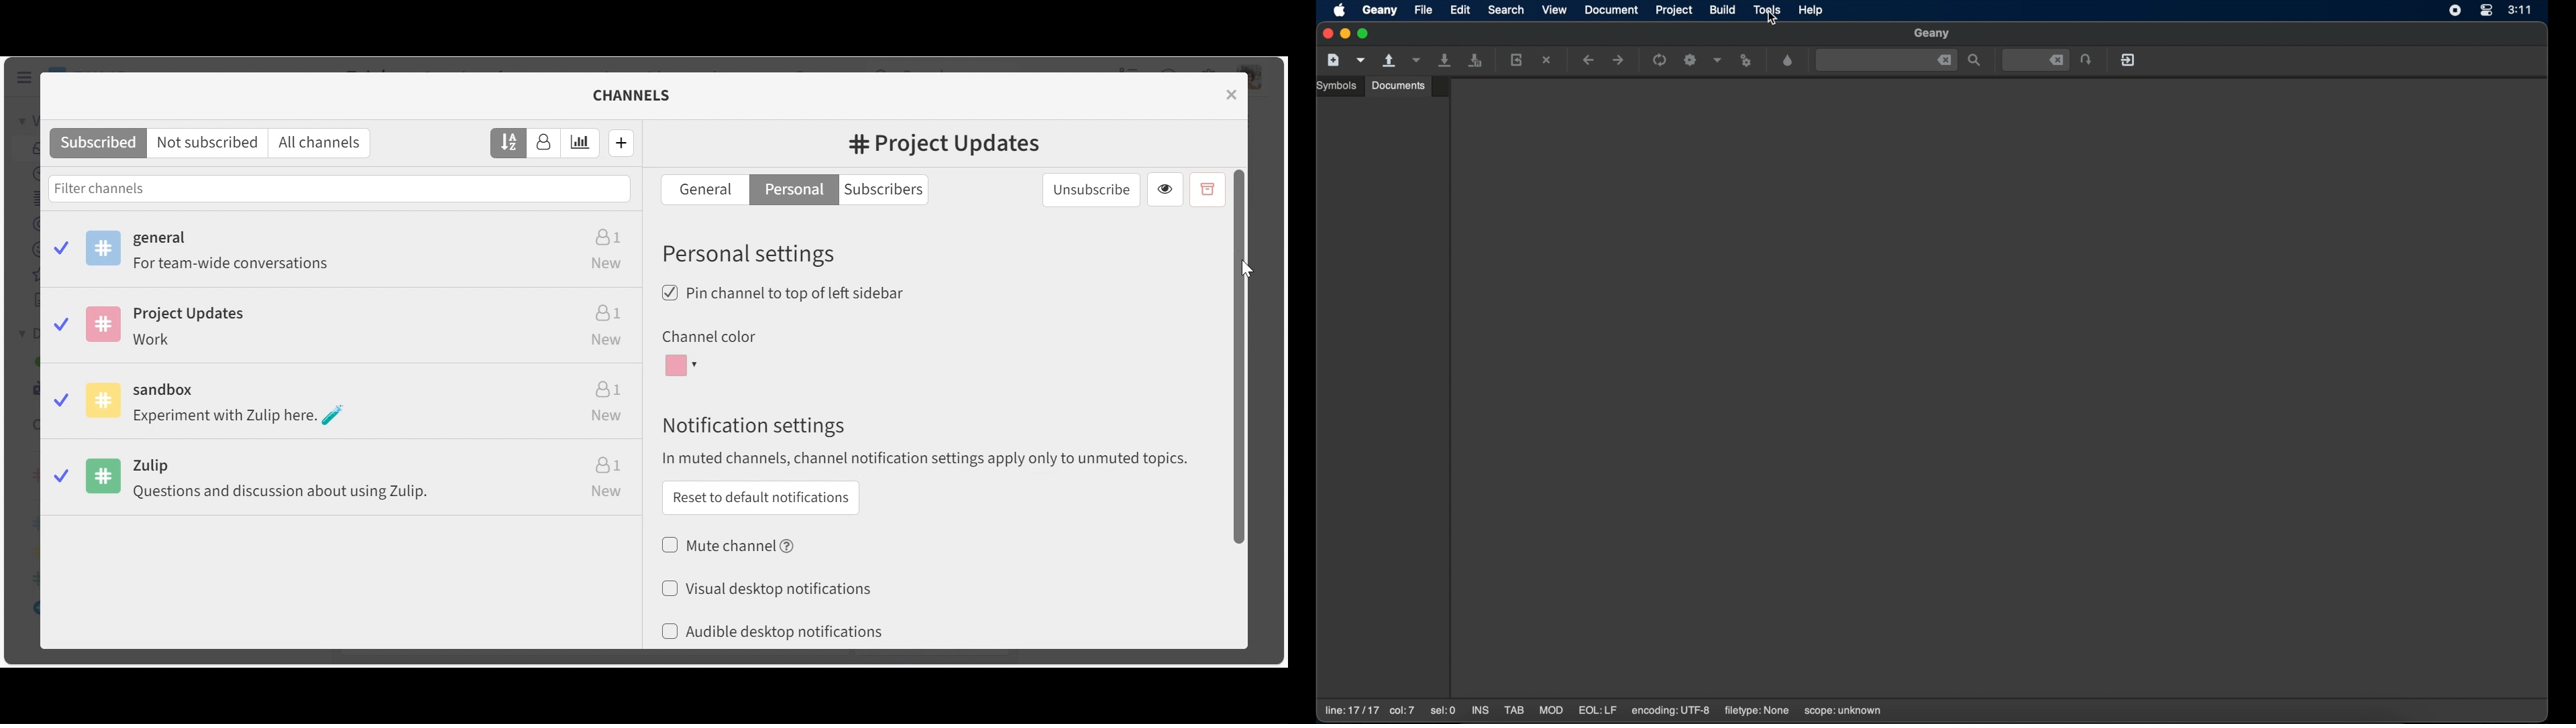 The width and height of the screenshot is (2576, 728). Describe the element at coordinates (1238, 357) in the screenshot. I see `Vertical Scroll bar` at that location.